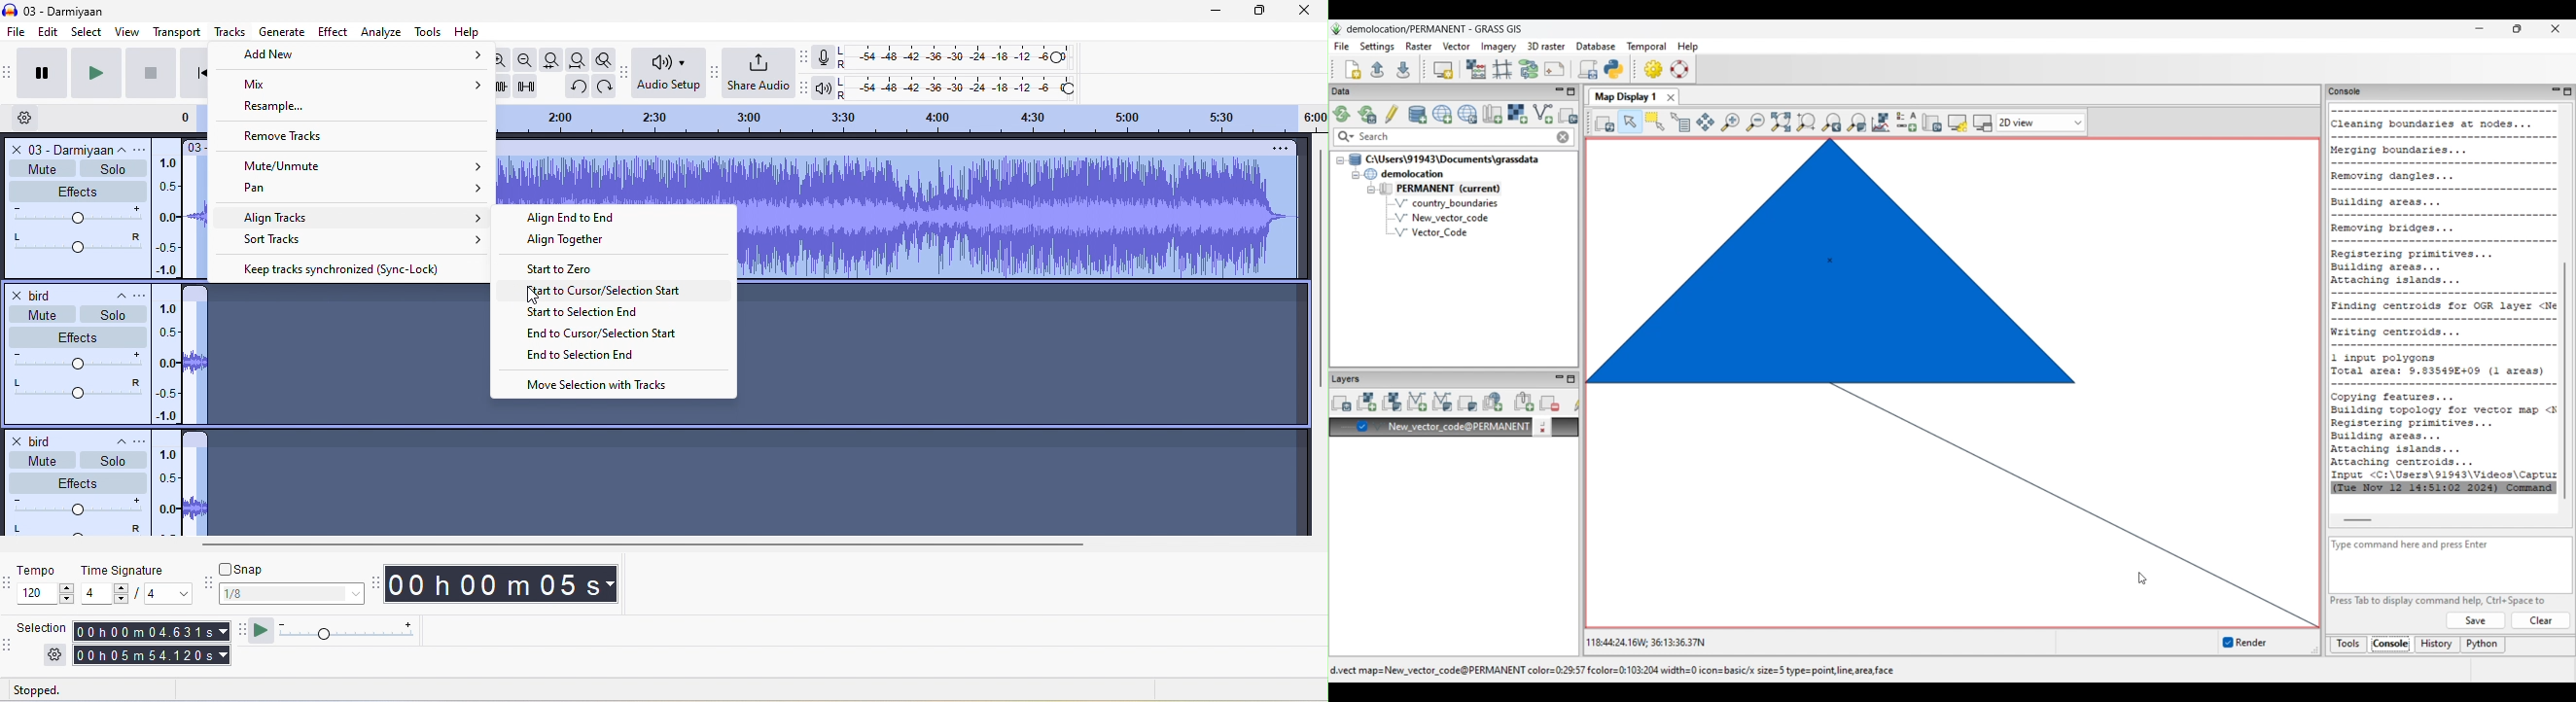  Describe the element at coordinates (958, 57) in the screenshot. I see `recording level` at that location.